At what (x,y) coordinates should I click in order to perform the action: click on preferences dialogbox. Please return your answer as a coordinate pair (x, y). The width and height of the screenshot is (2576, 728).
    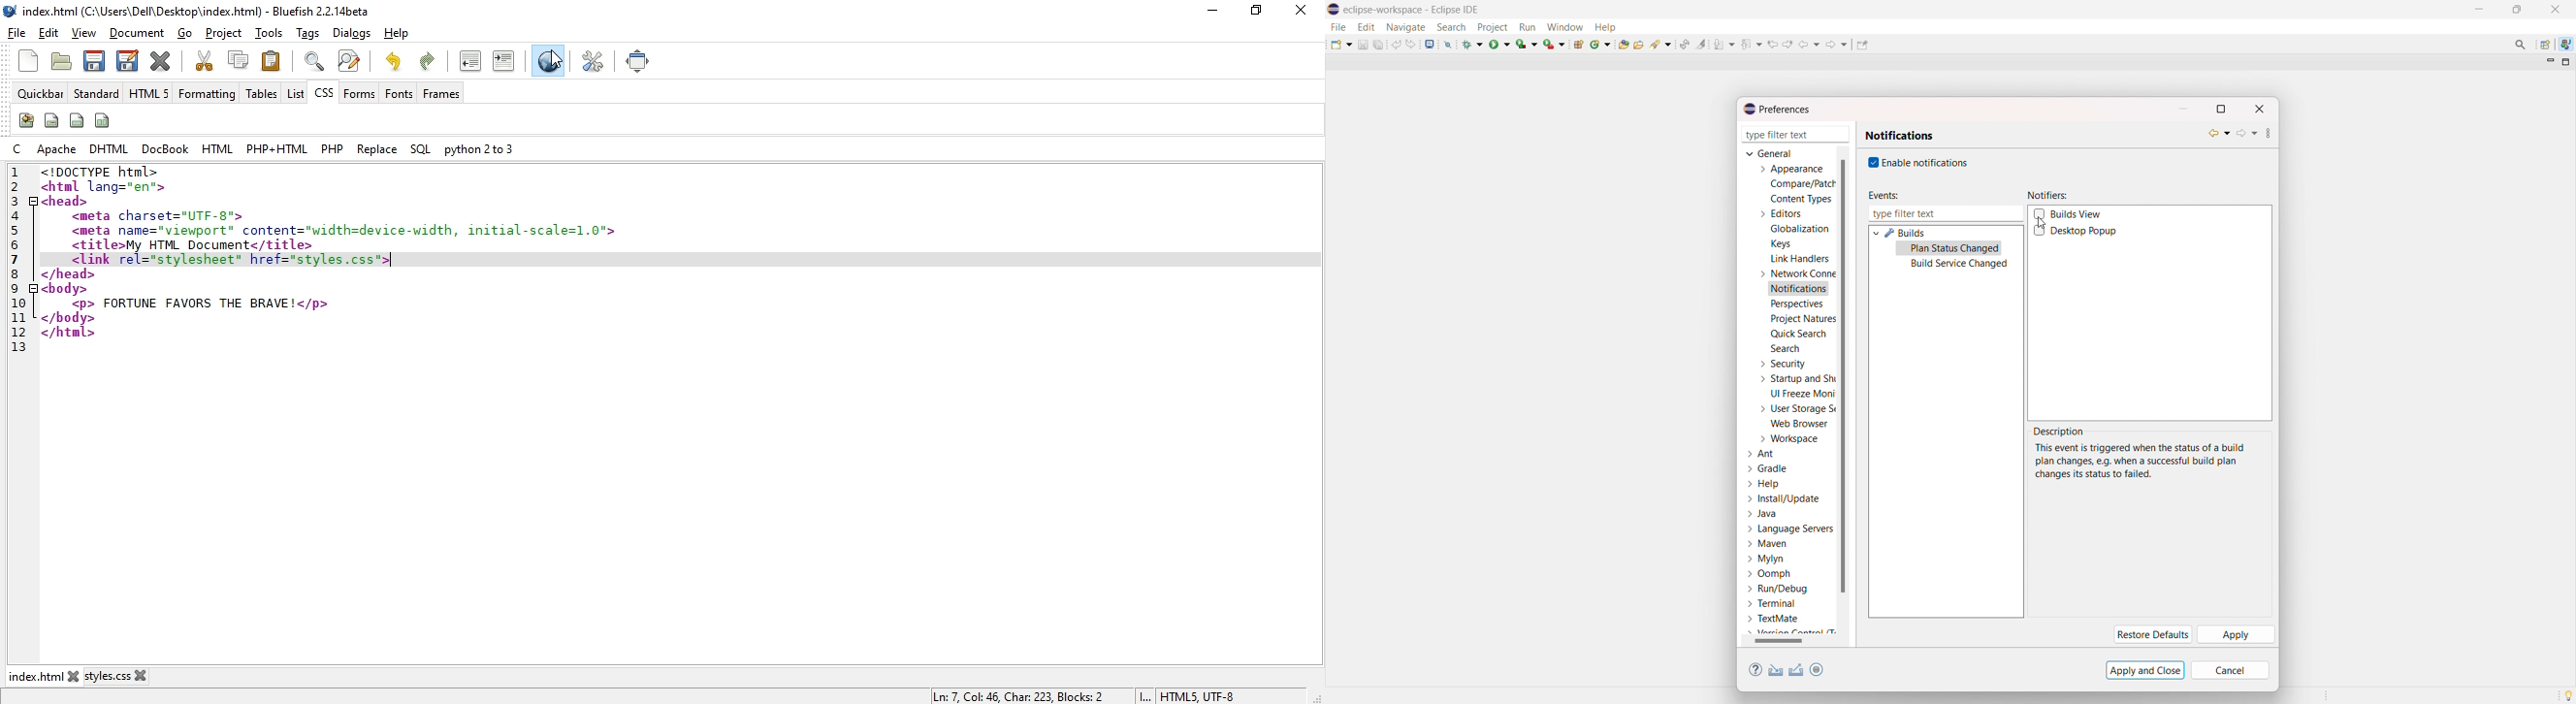
    Looking at the image, I should click on (1776, 109).